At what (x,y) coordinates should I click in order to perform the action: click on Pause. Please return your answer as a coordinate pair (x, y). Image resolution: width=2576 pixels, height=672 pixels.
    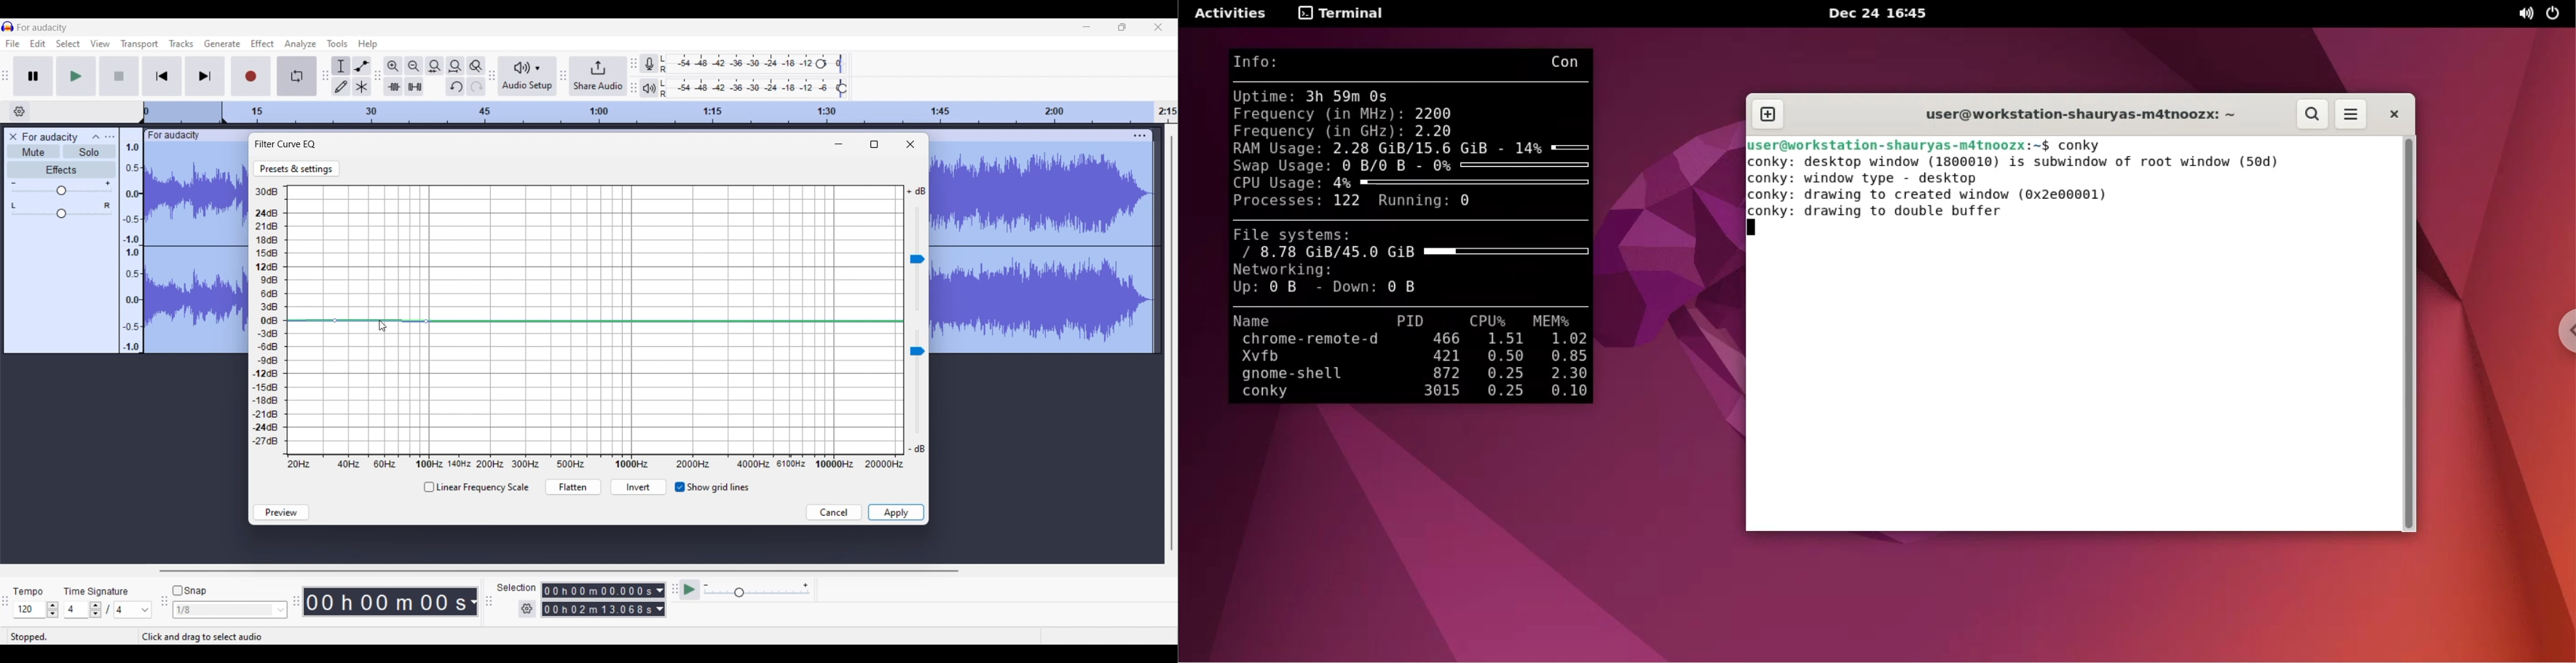
    Looking at the image, I should click on (33, 76).